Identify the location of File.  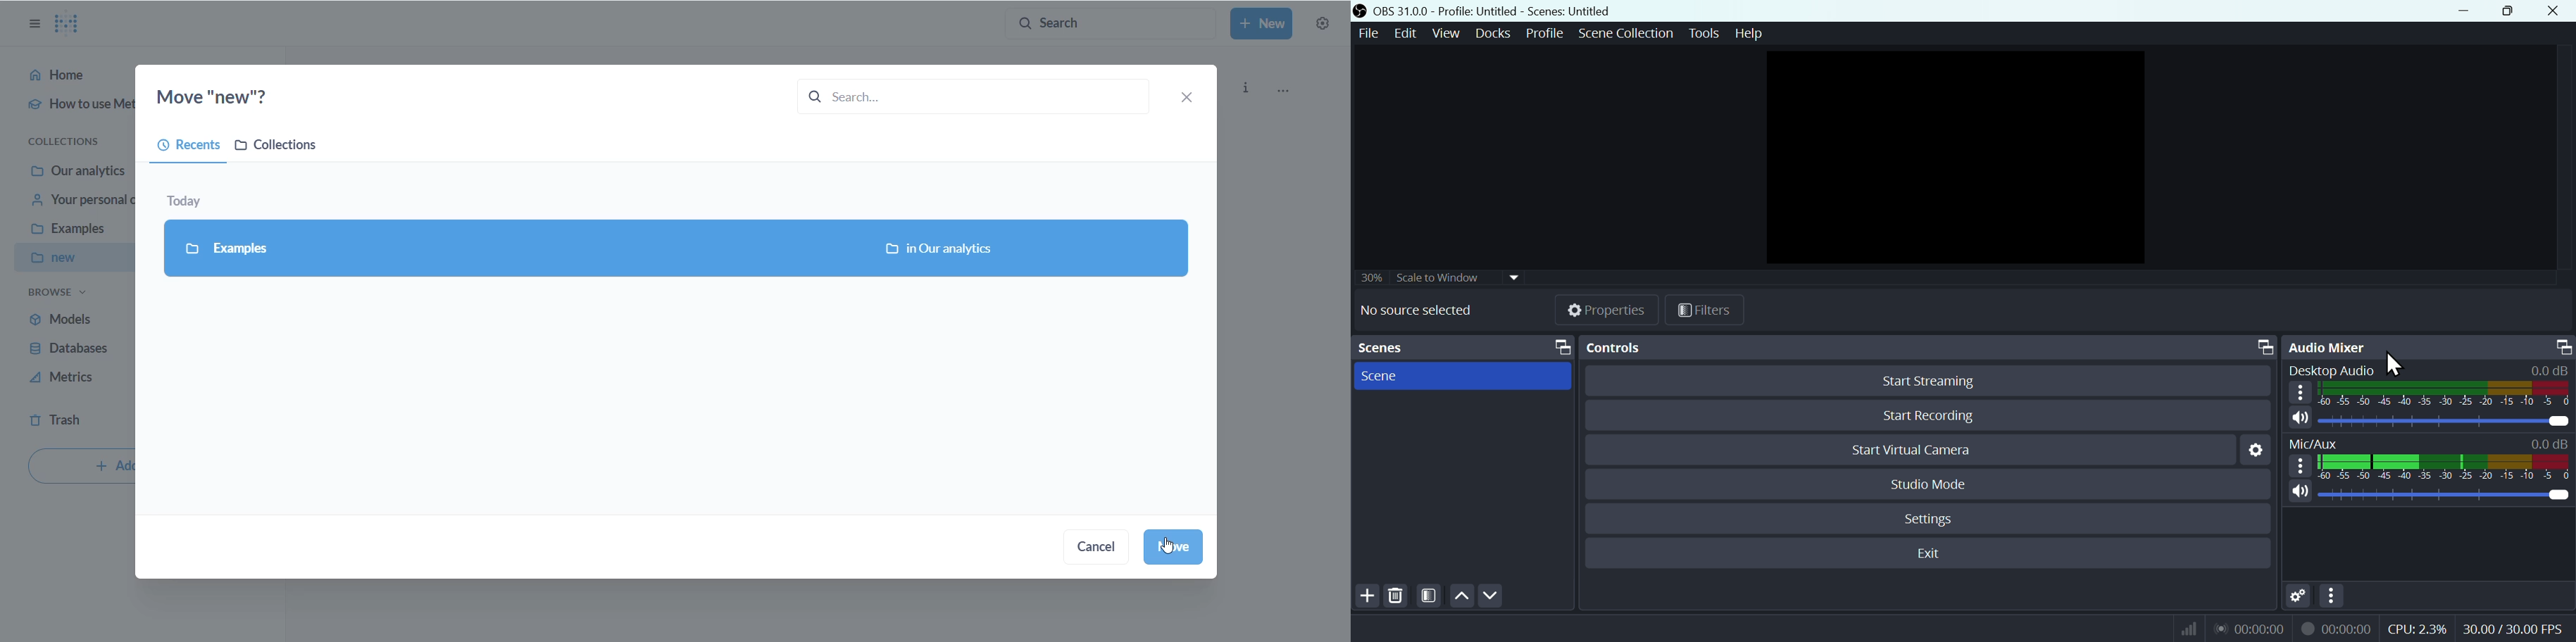
(1369, 33).